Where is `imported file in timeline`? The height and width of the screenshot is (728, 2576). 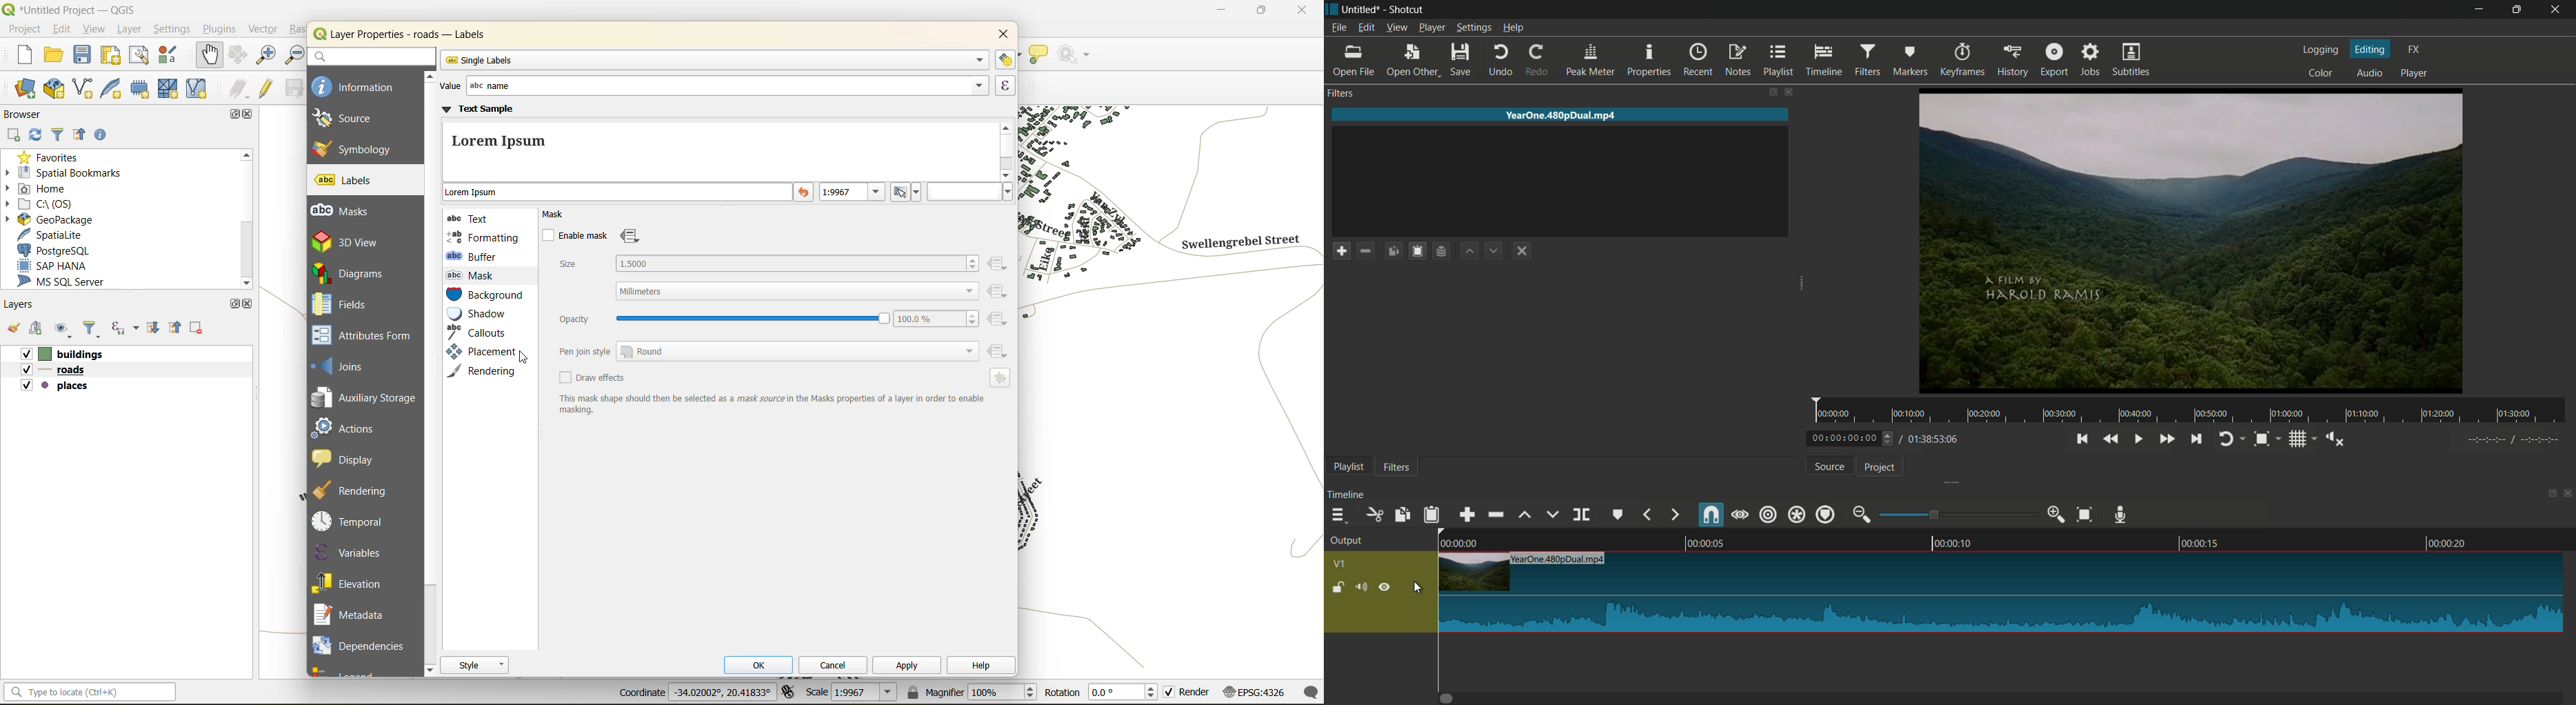
imported file in timeline is located at coordinates (2000, 597).